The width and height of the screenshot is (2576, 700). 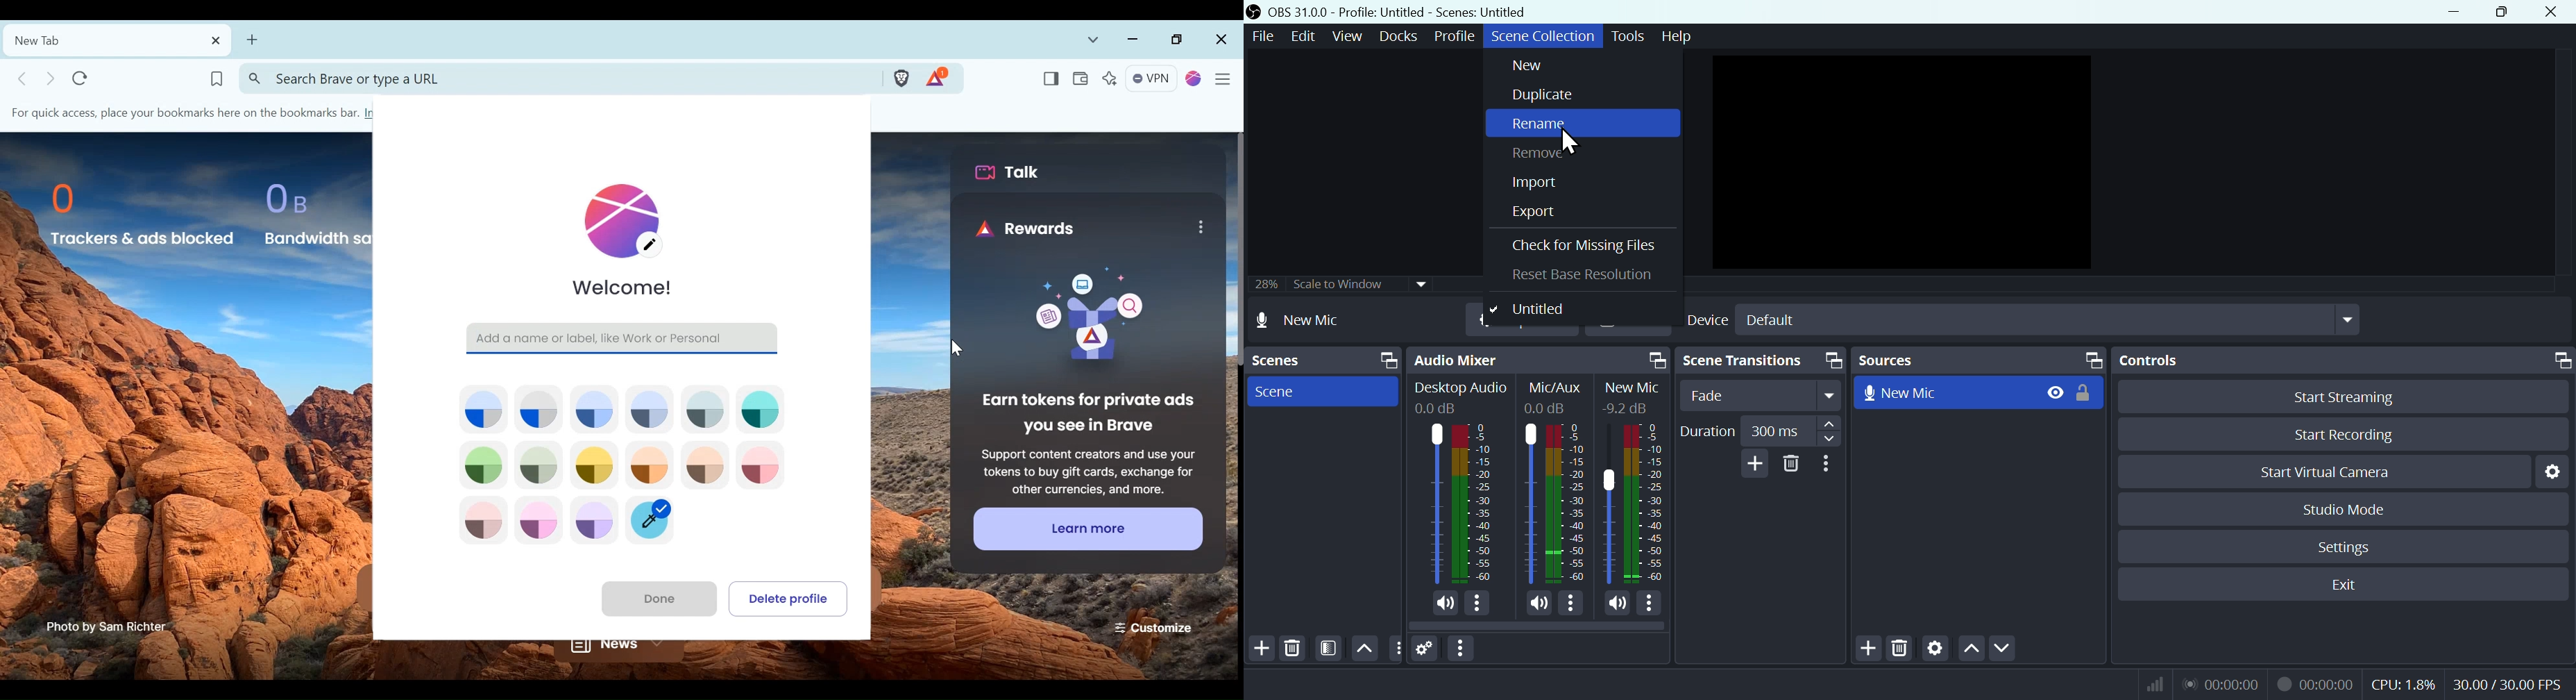 What do you see at coordinates (1634, 388) in the screenshot?
I see `New Mic` at bounding box center [1634, 388].